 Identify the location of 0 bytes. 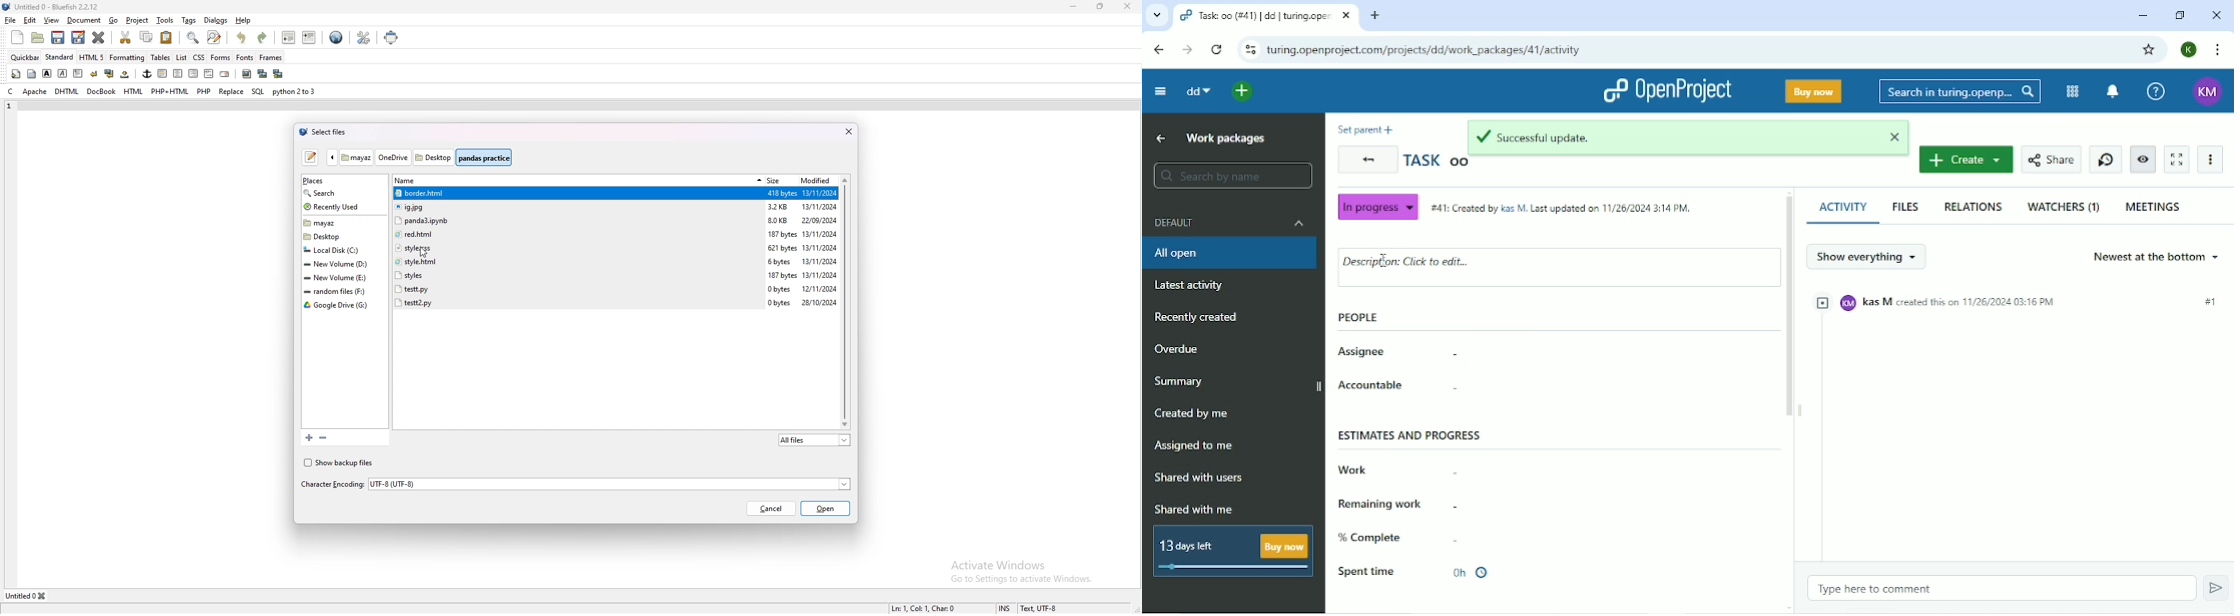
(780, 290).